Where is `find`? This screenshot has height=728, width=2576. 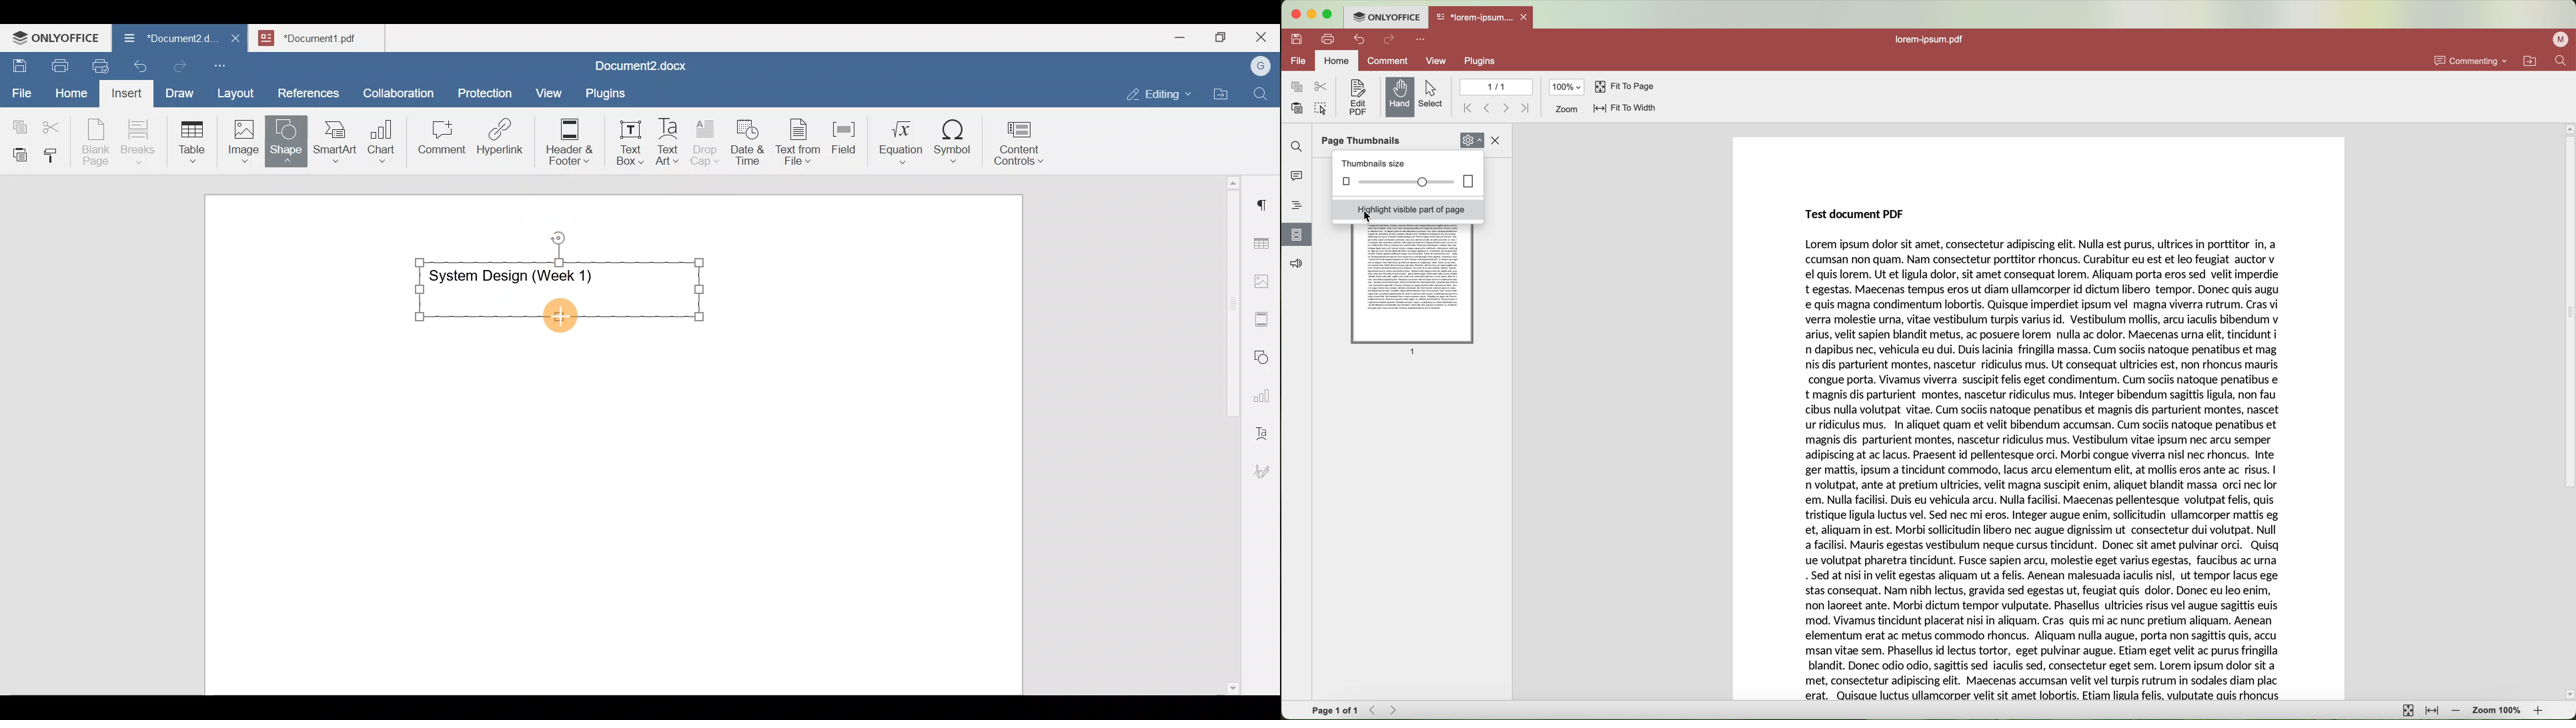 find is located at coordinates (2564, 61).